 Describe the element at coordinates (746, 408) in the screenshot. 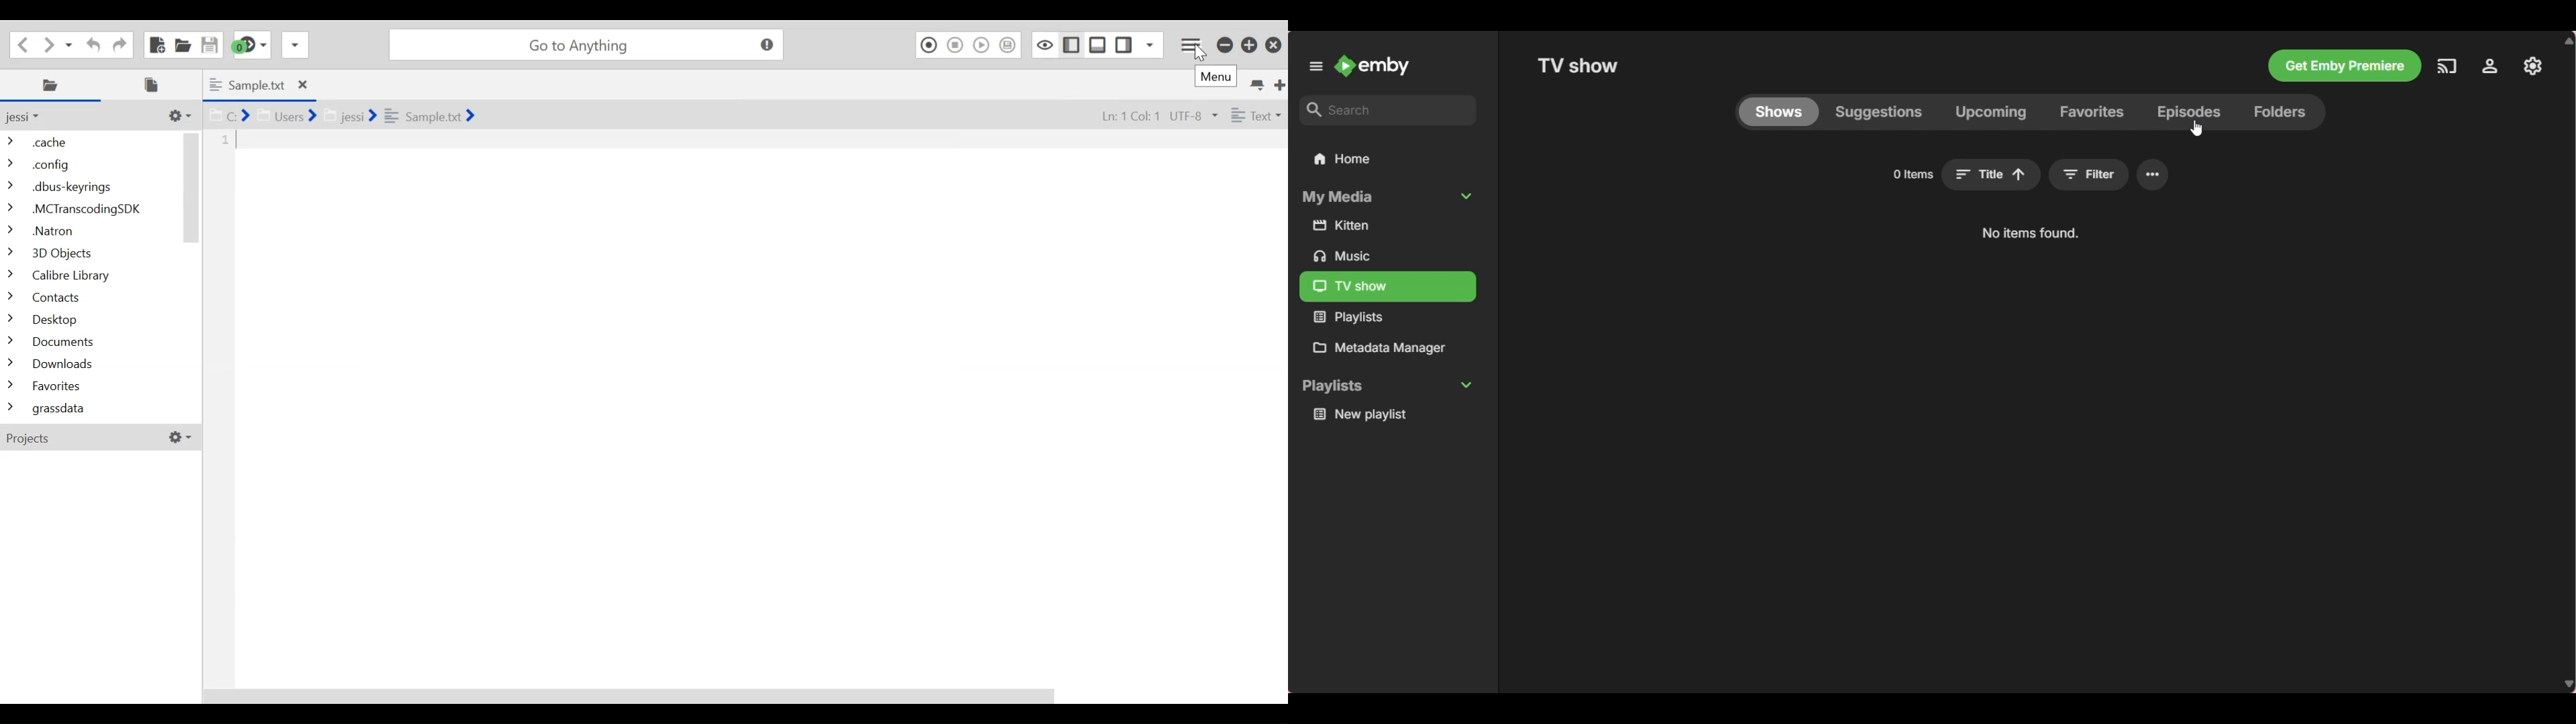

I see `Text Entry Pane` at that location.